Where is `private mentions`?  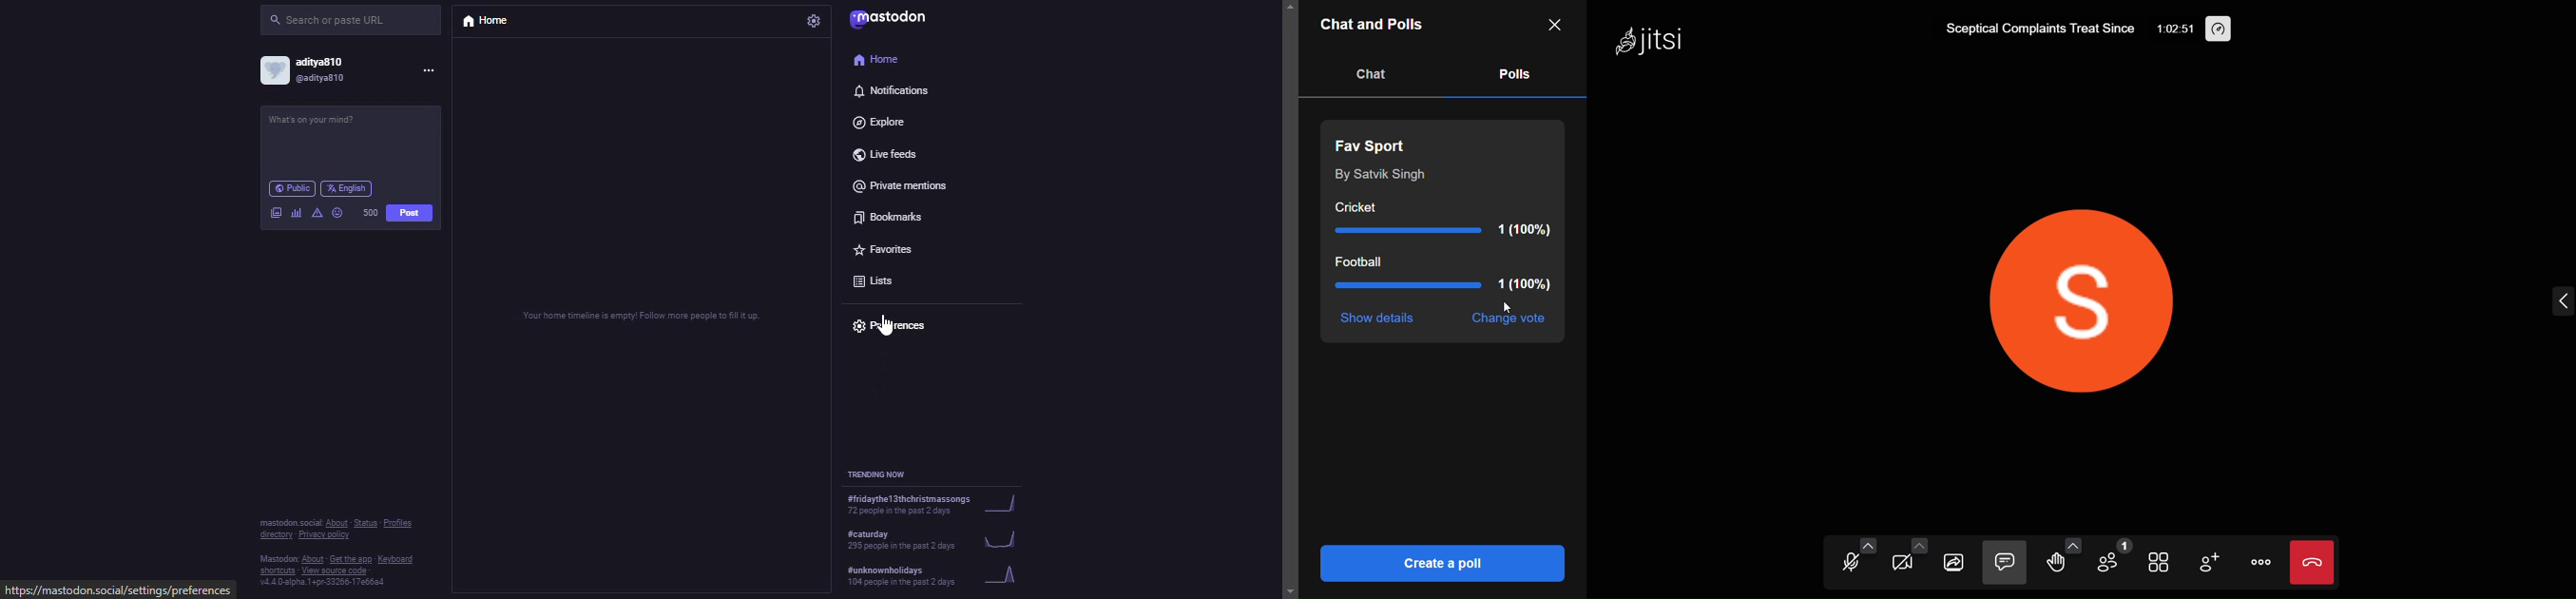
private mentions is located at coordinates (907, 187).